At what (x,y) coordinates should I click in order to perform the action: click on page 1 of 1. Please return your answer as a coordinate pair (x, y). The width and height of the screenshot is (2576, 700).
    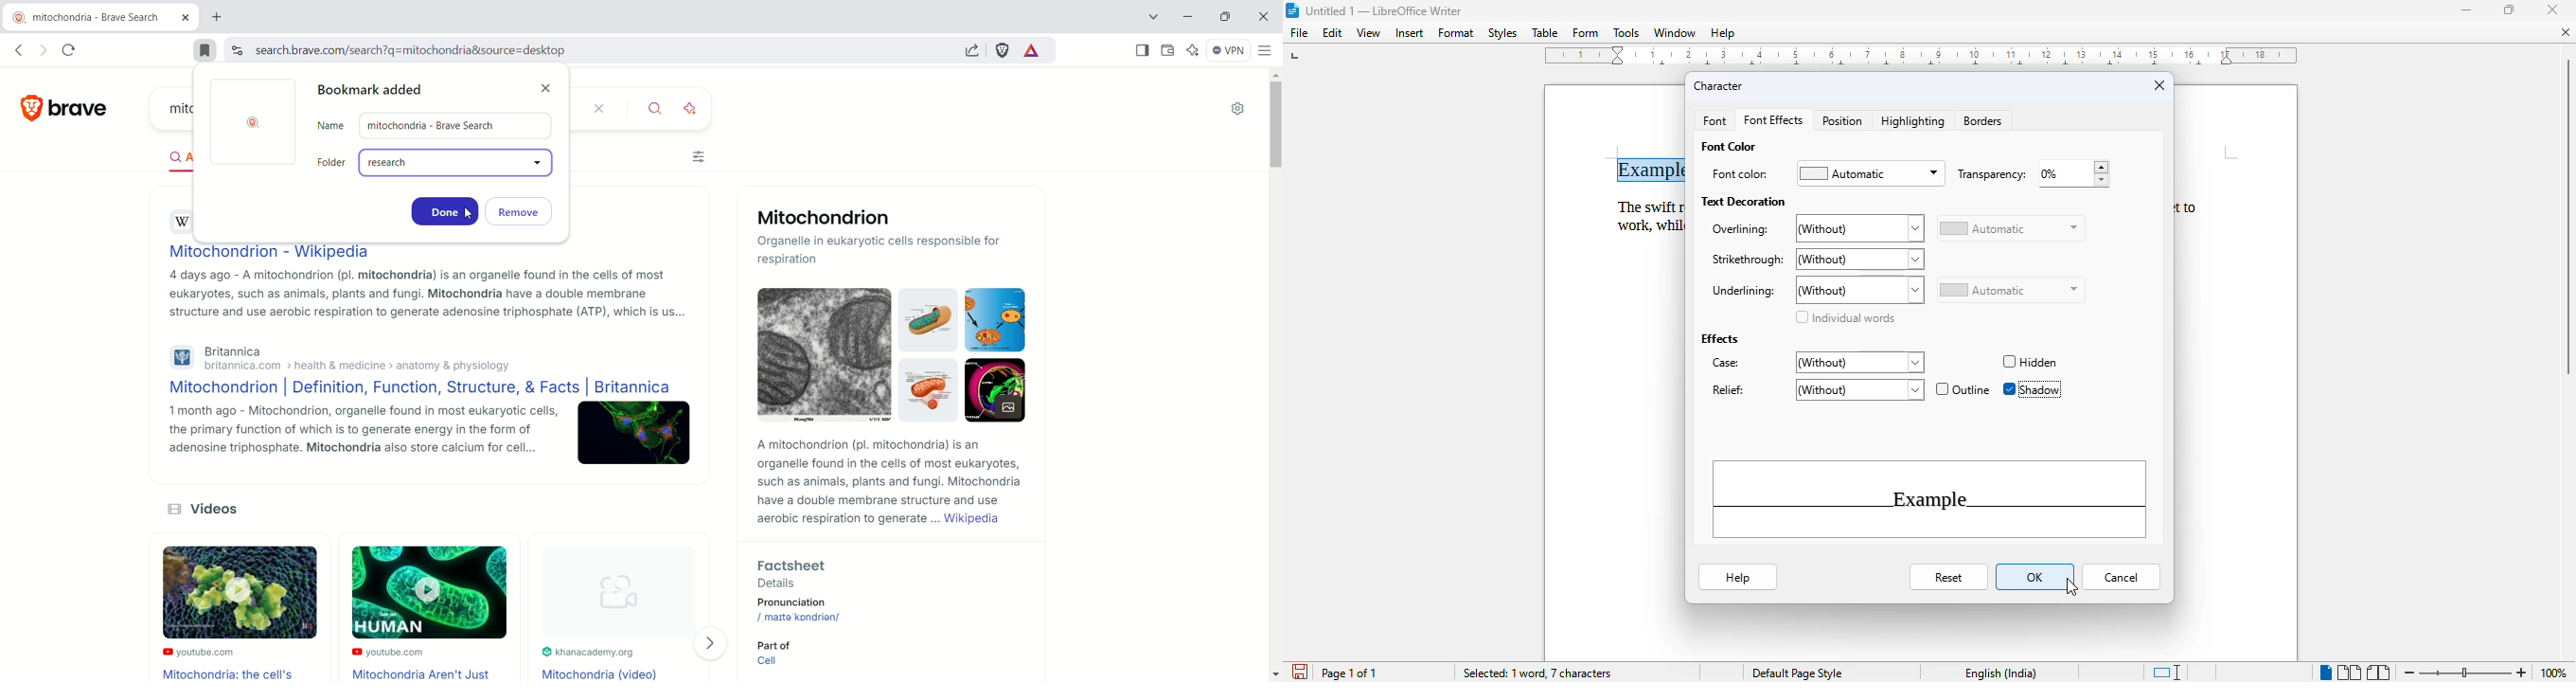
    Looking at the image, I should click on (1349, 673).